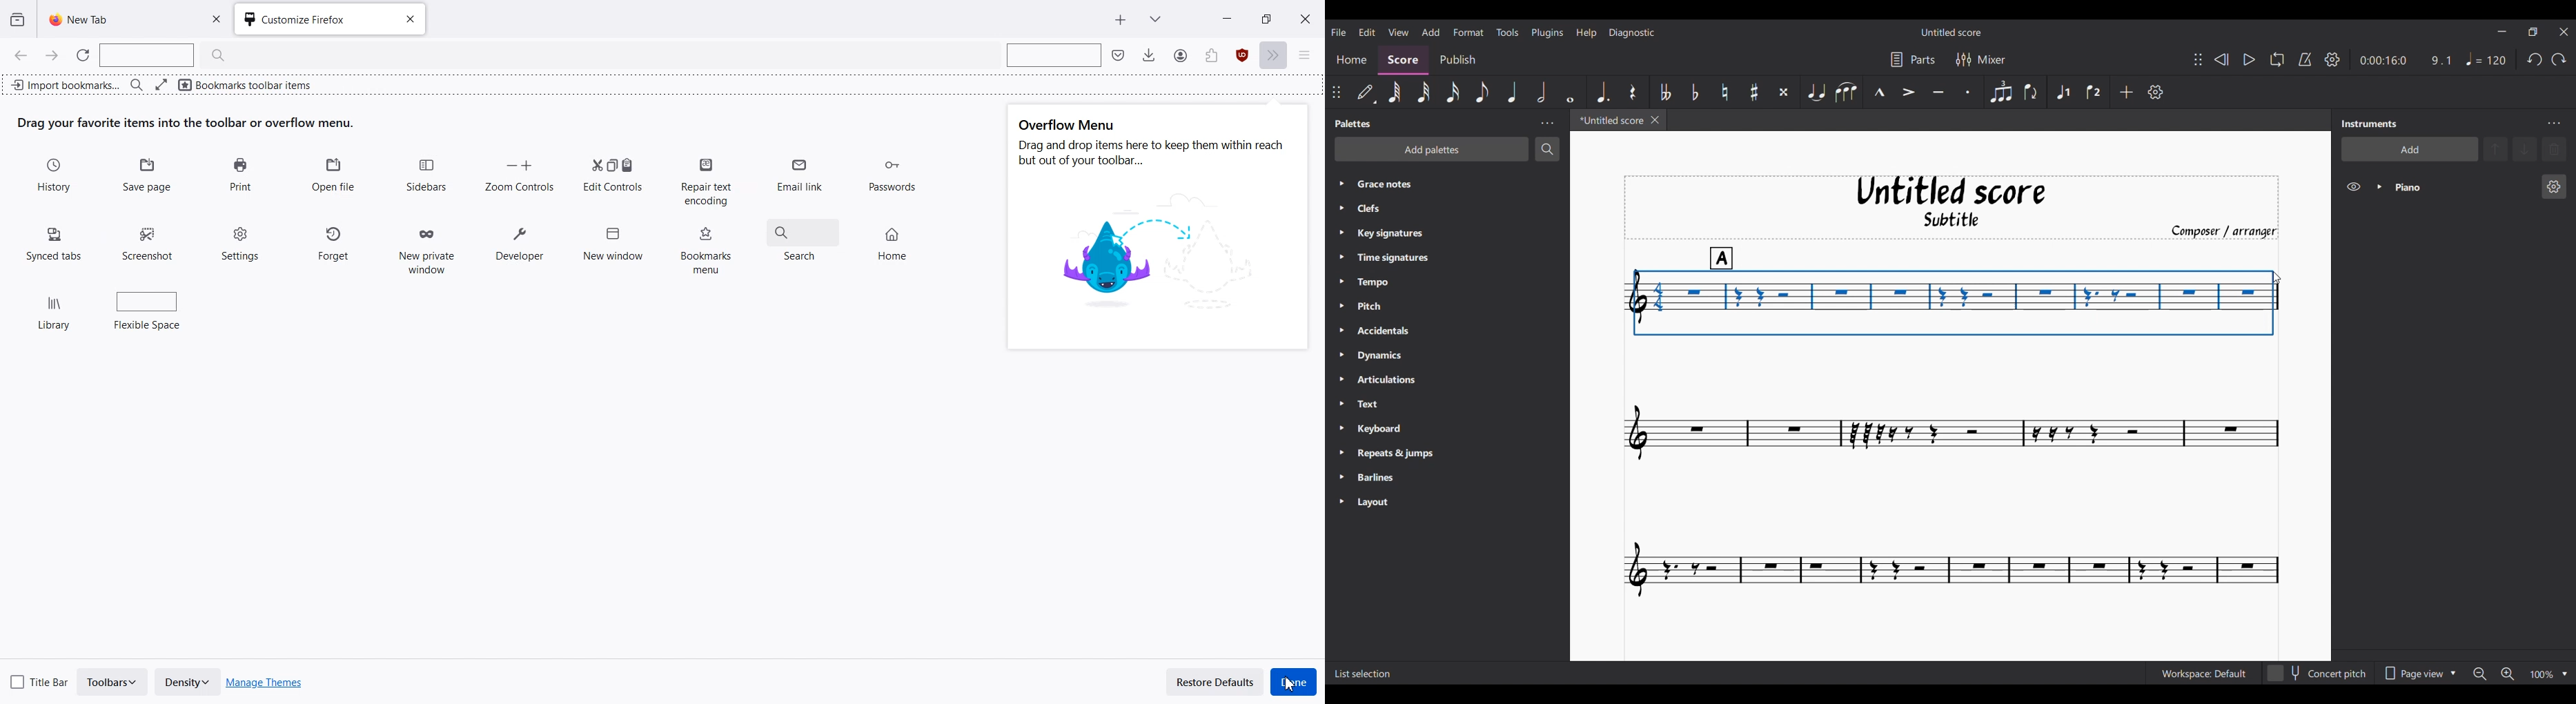 The width and height of the screenshot is (2576, 728). What do you see at coordinates (2353, 186) in the screenshot?
I see `Hide instrument` at bounding box center [2353, 186].